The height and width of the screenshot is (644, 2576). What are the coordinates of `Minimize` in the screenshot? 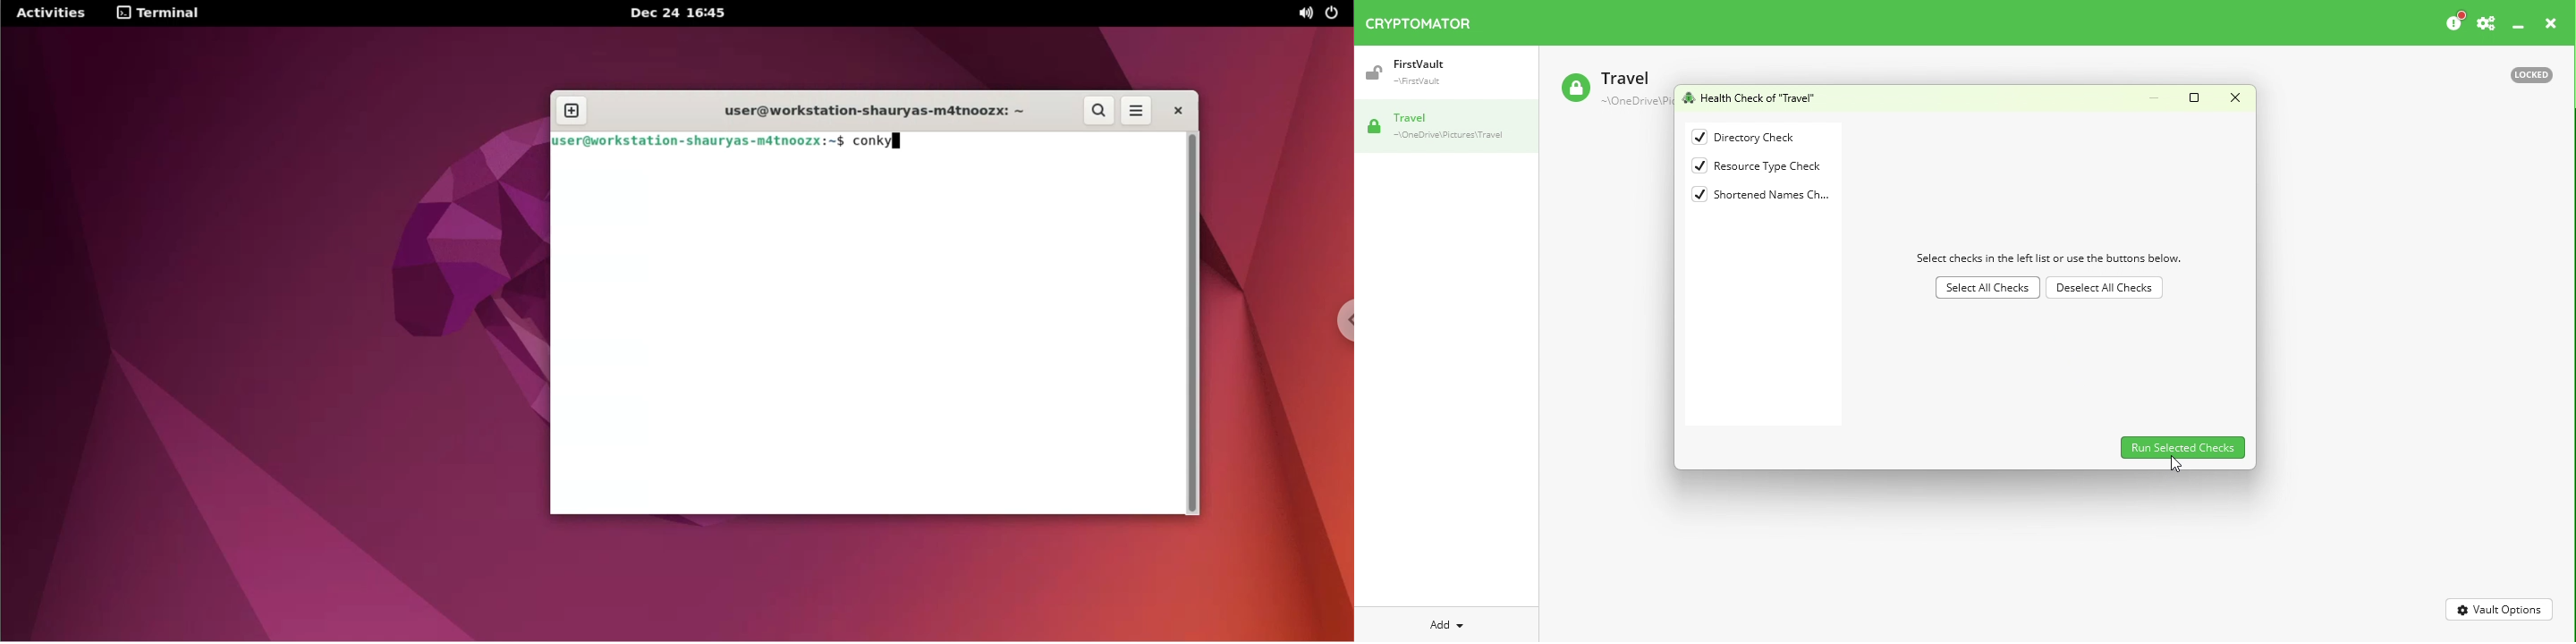 It's located at (2156, 97).